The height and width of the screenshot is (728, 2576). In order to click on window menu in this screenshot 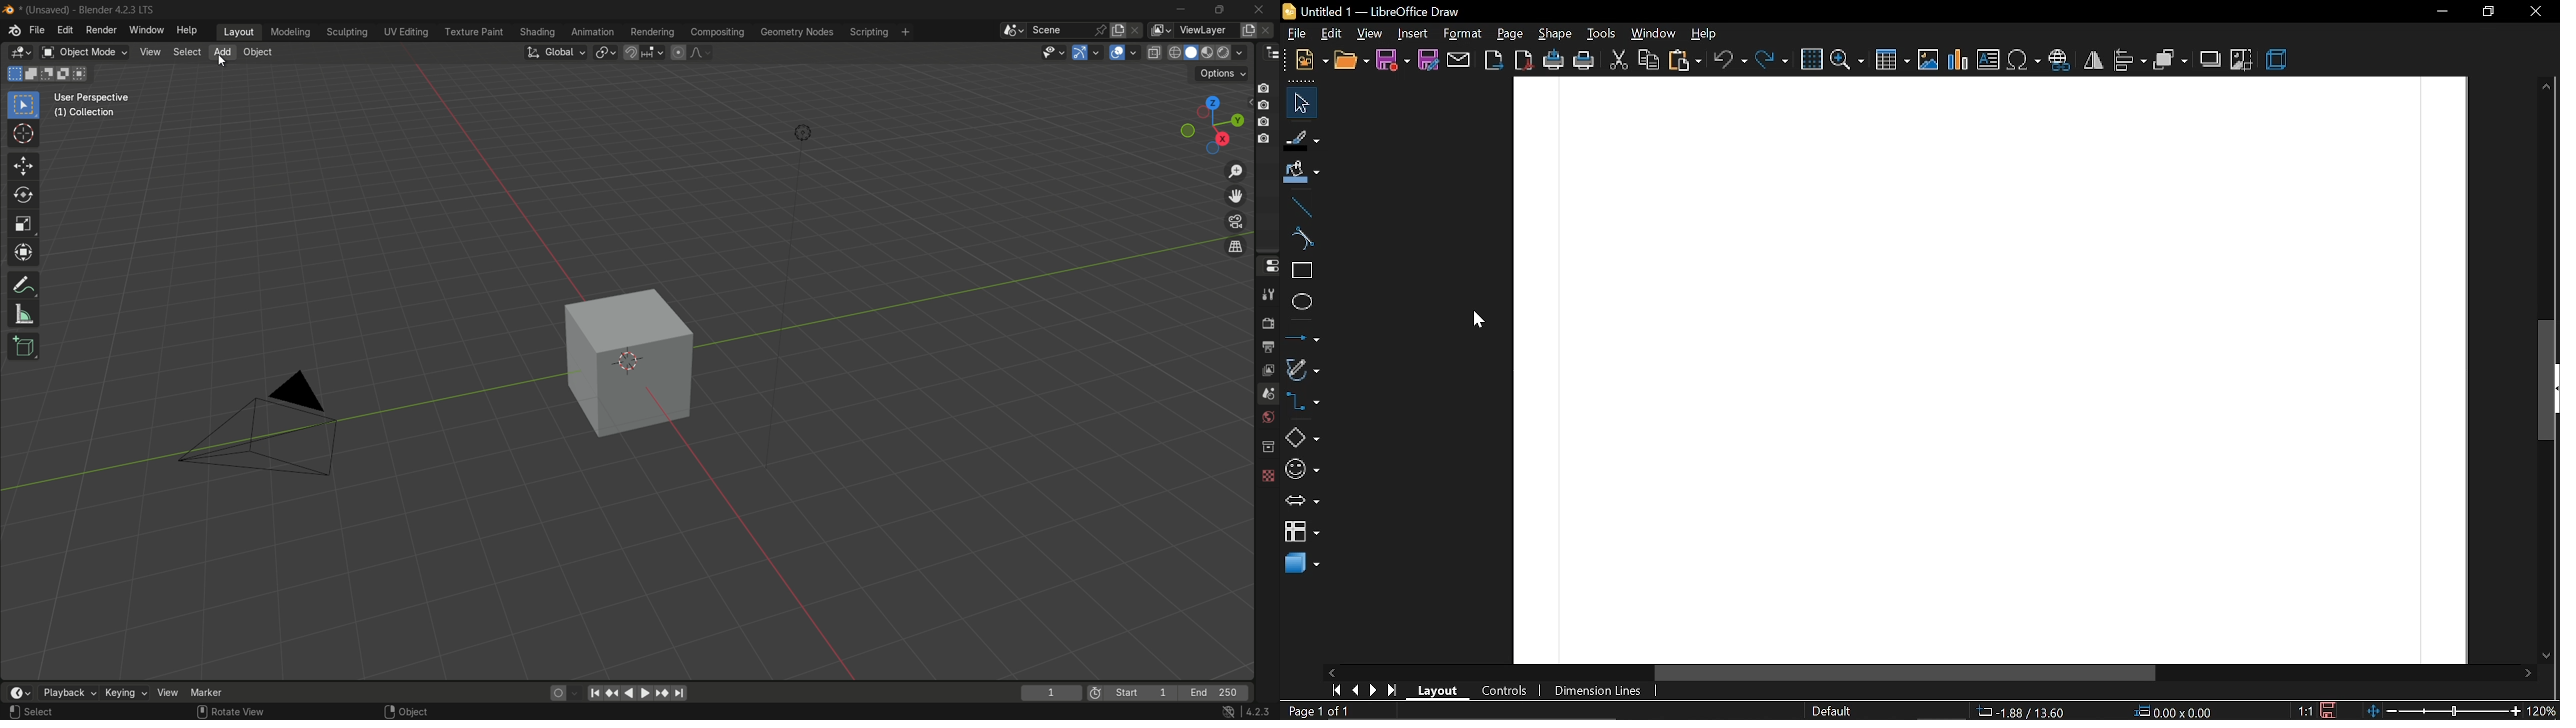, I will do `click(147, 31)`.